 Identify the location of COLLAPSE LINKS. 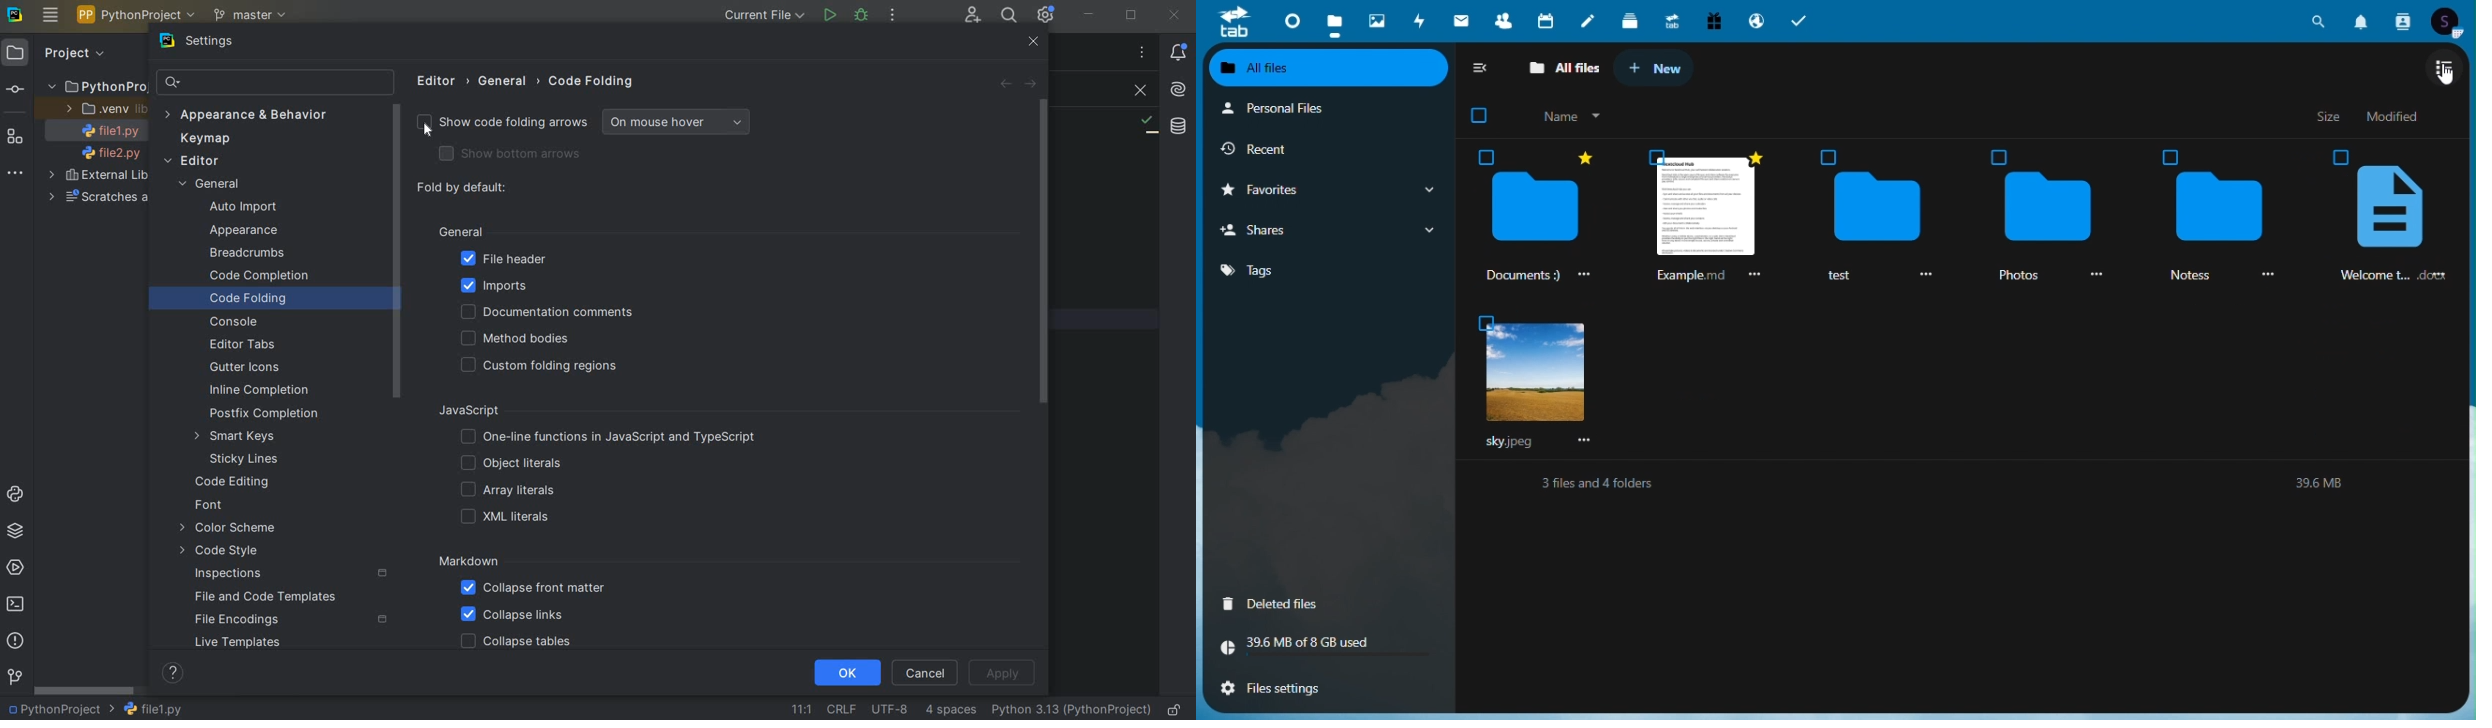
(513, 615).